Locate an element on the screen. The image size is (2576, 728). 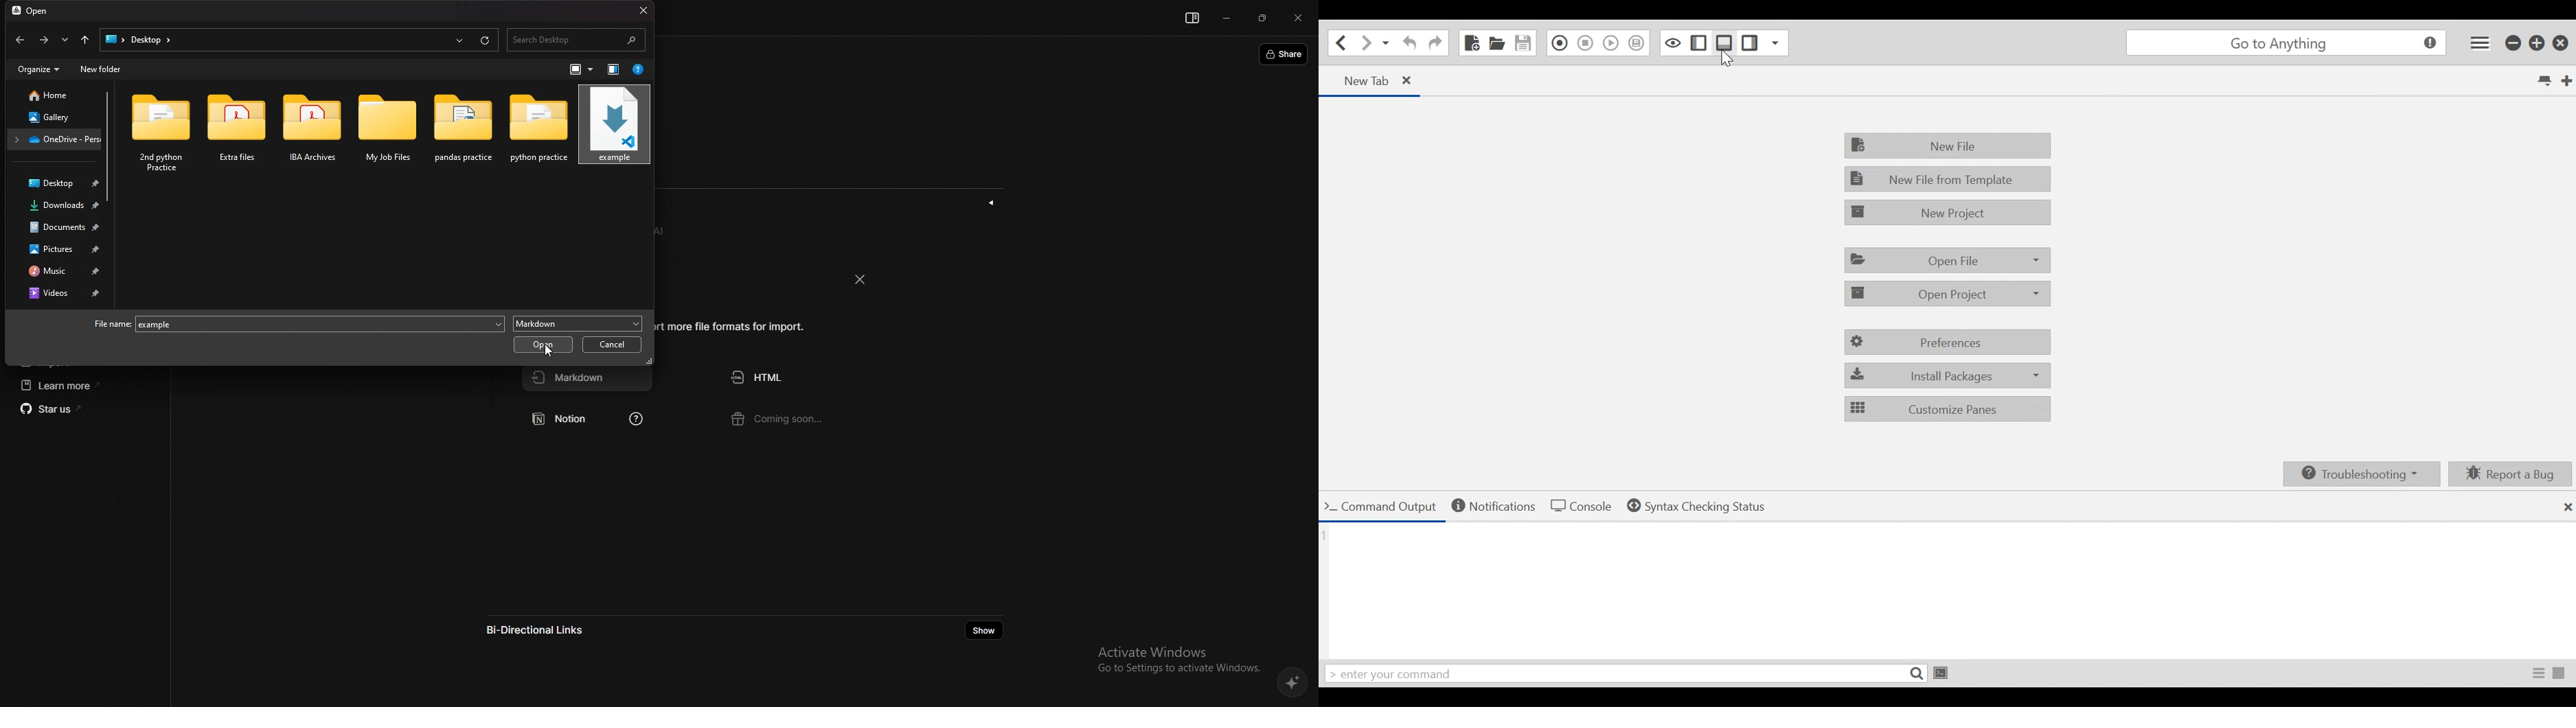
markdown file is located at coordinates (614, 125).